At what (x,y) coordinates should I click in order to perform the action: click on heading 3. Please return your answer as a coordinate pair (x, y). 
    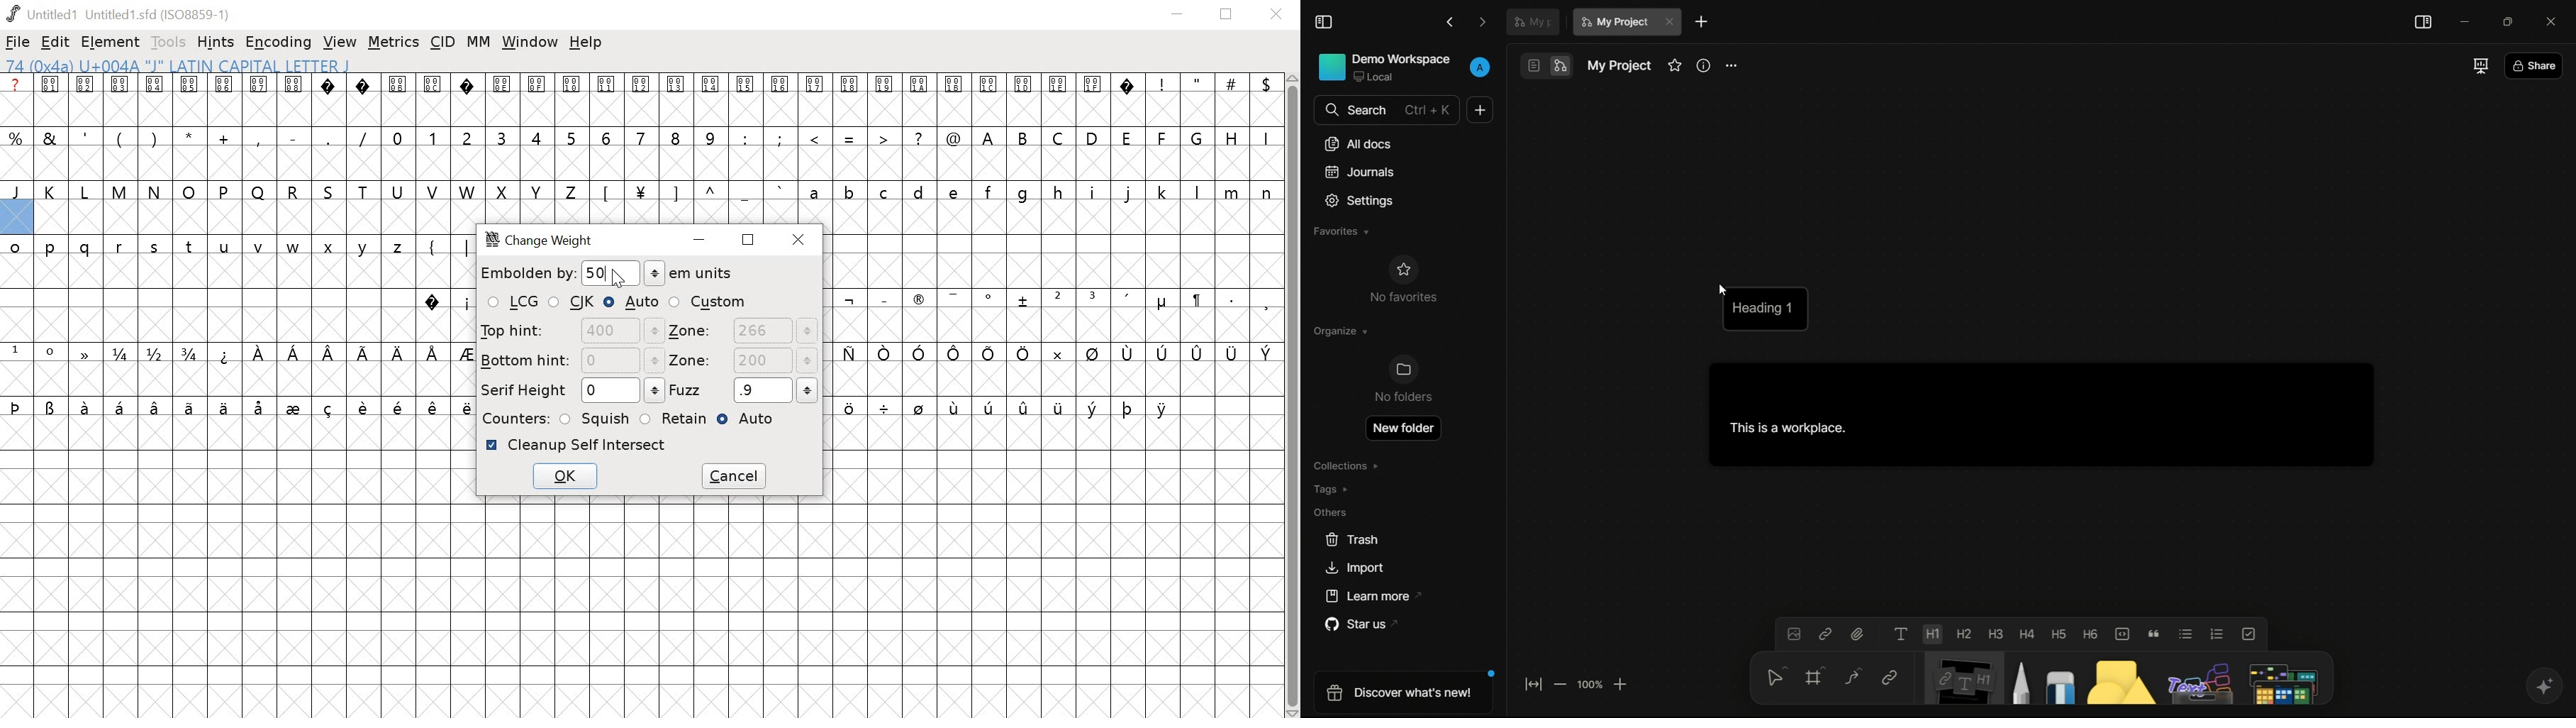
    Looking at the image, I should click on (1997, 630).